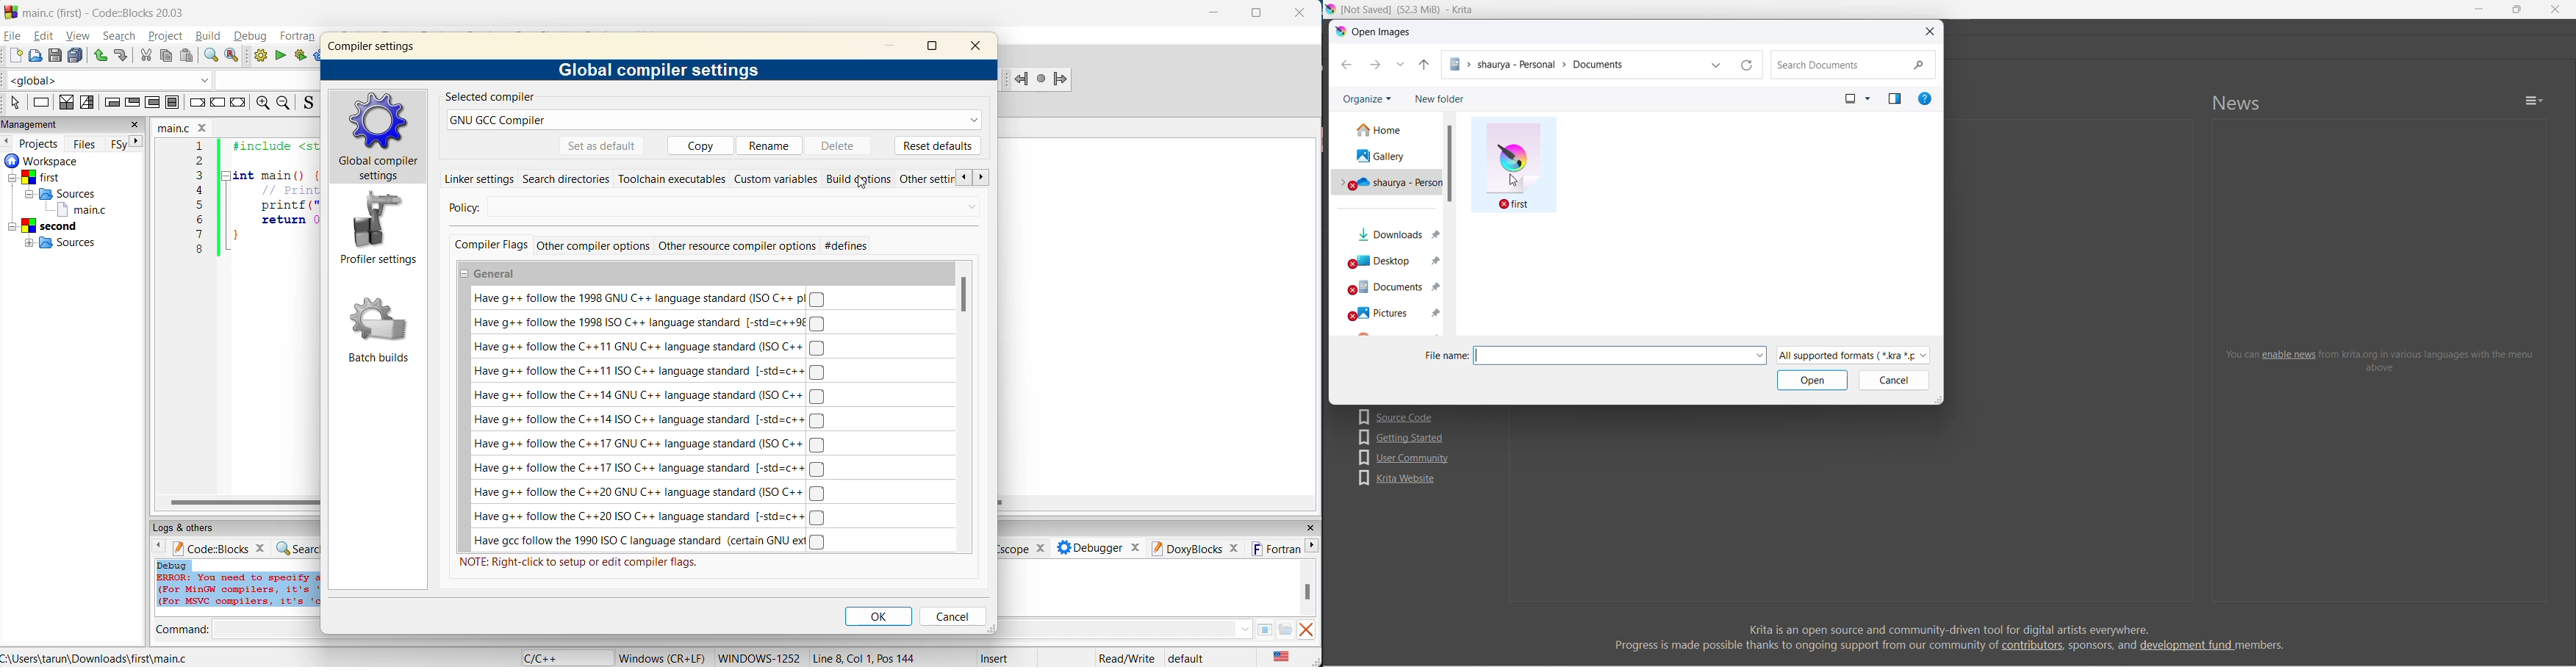  Describe the element at coordinates (714, 120) in the screenshot. I see `GNU GCC Compiler` at that location.